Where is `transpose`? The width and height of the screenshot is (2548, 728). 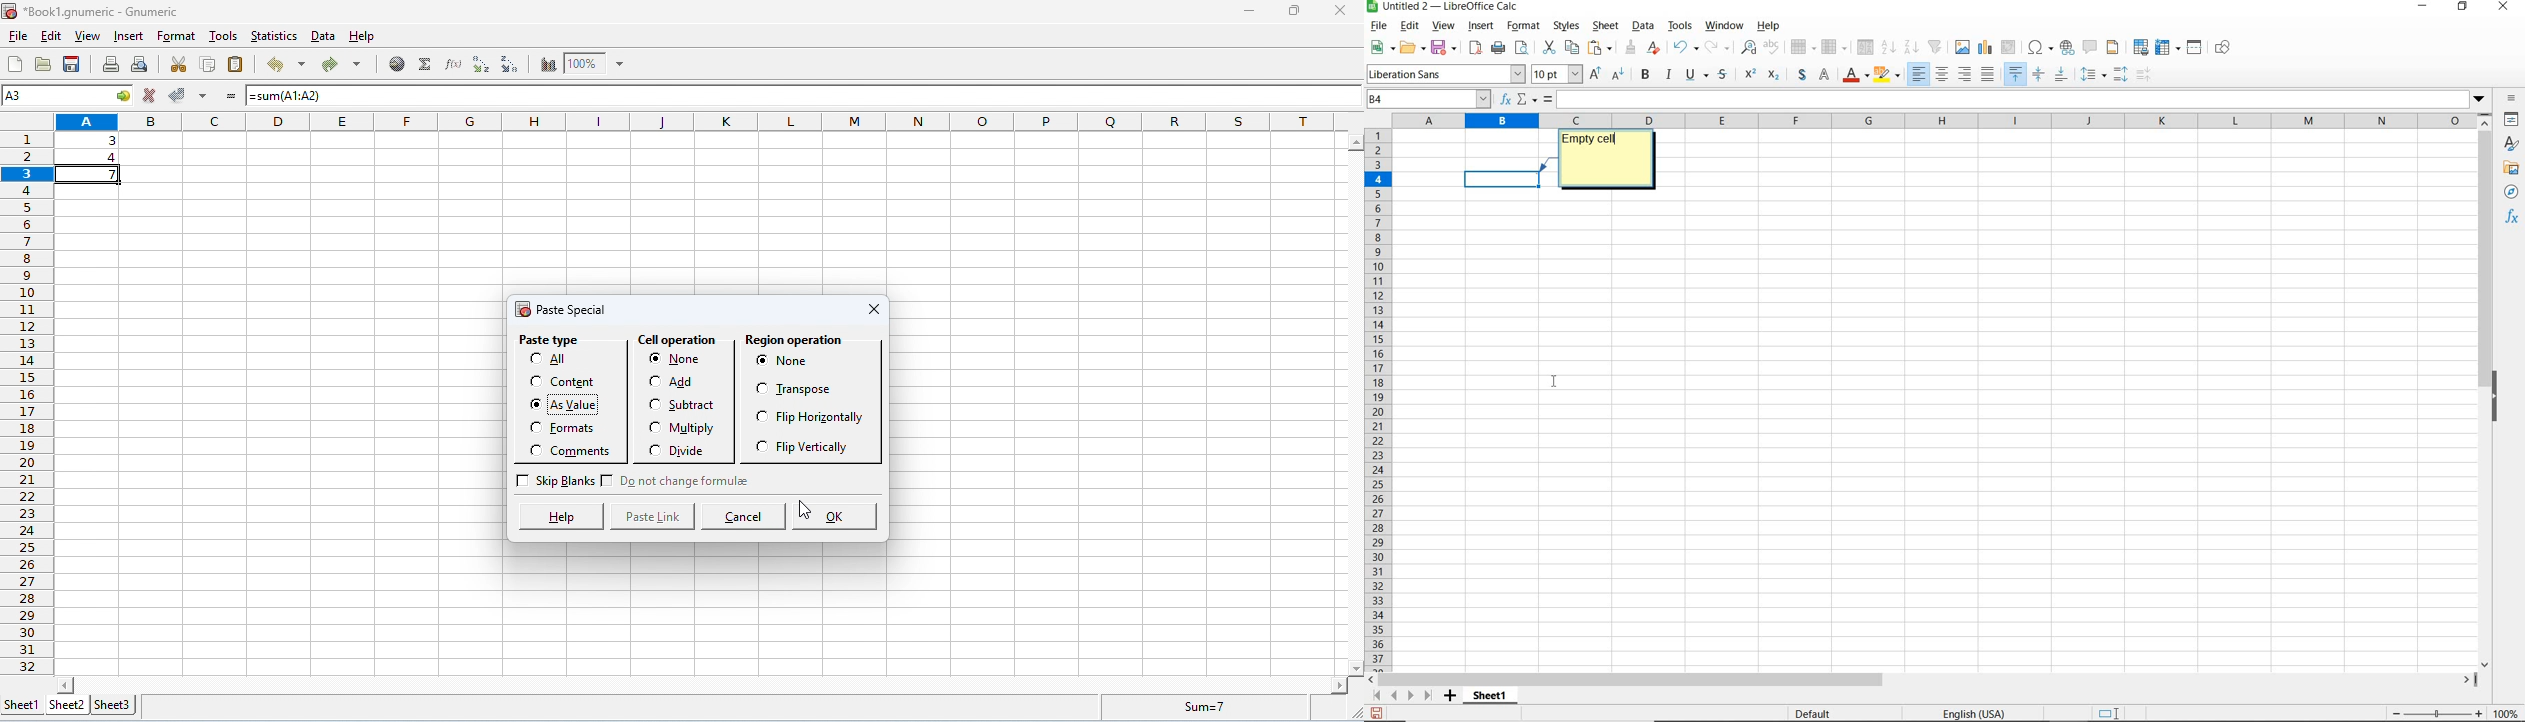
transpose is located at coordinates (806, 392).